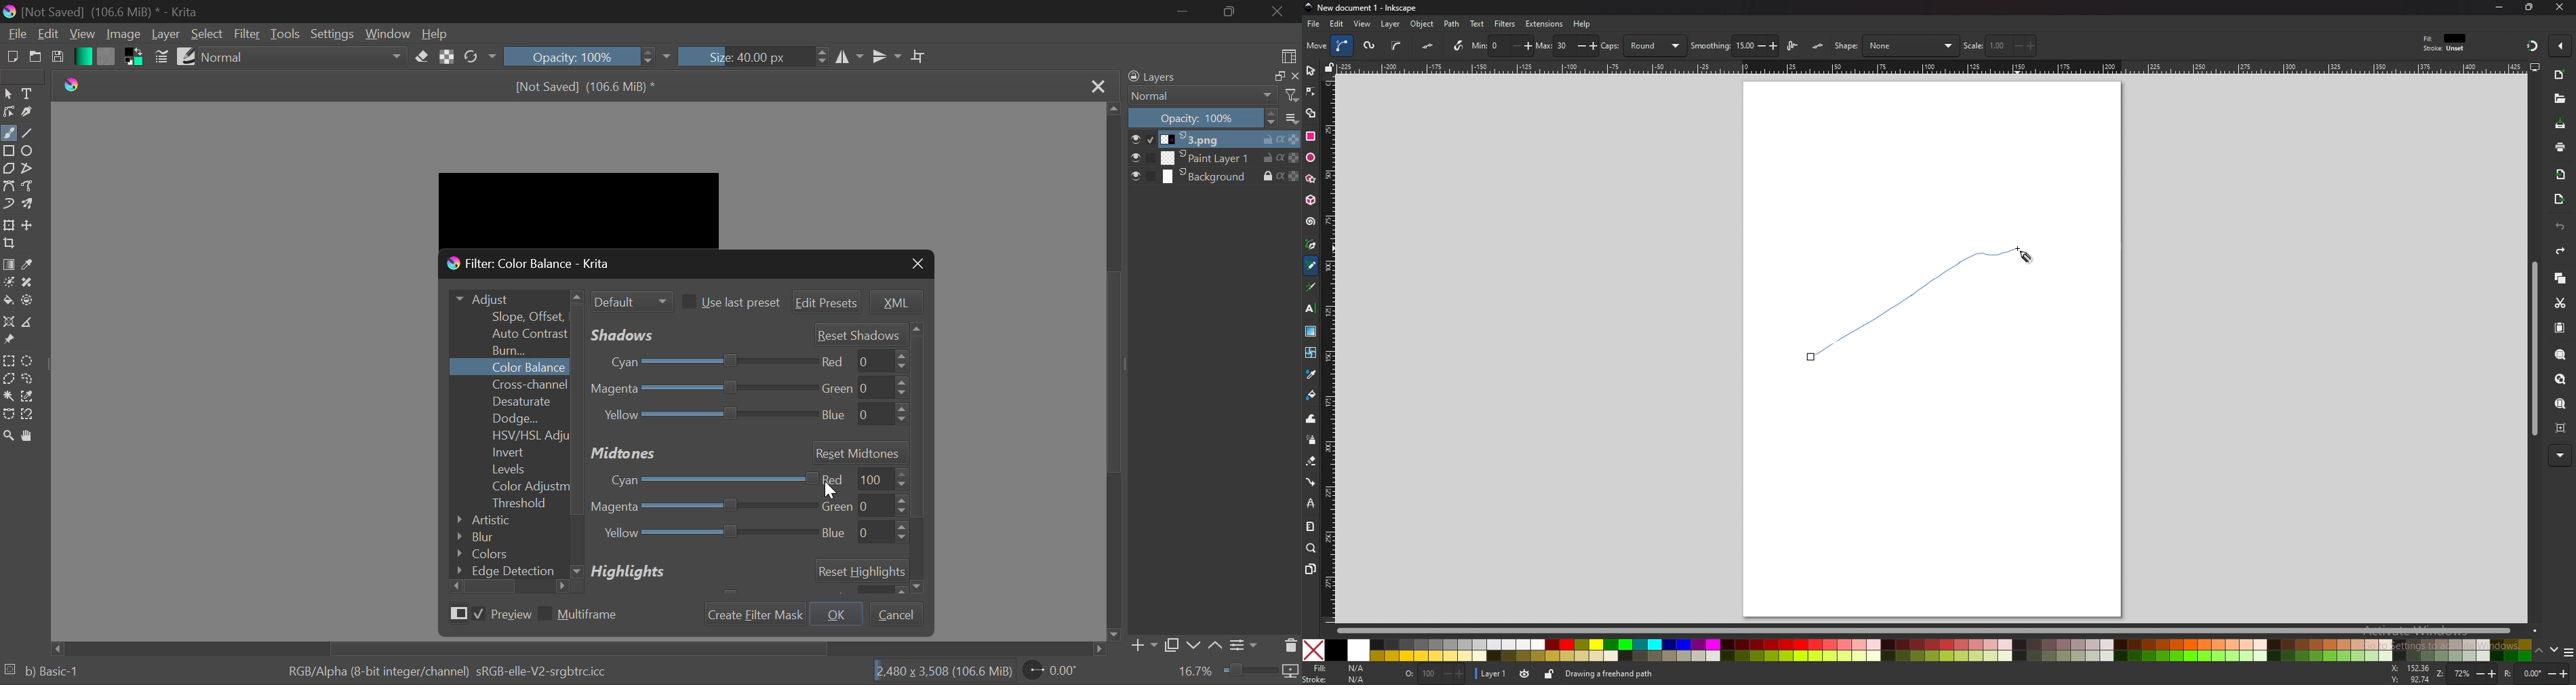 The height and width of the screenshot is (700, 2576). Describe the element at coordinates (1184, 12) in the screenshot. I see `Restore Down` at that location.